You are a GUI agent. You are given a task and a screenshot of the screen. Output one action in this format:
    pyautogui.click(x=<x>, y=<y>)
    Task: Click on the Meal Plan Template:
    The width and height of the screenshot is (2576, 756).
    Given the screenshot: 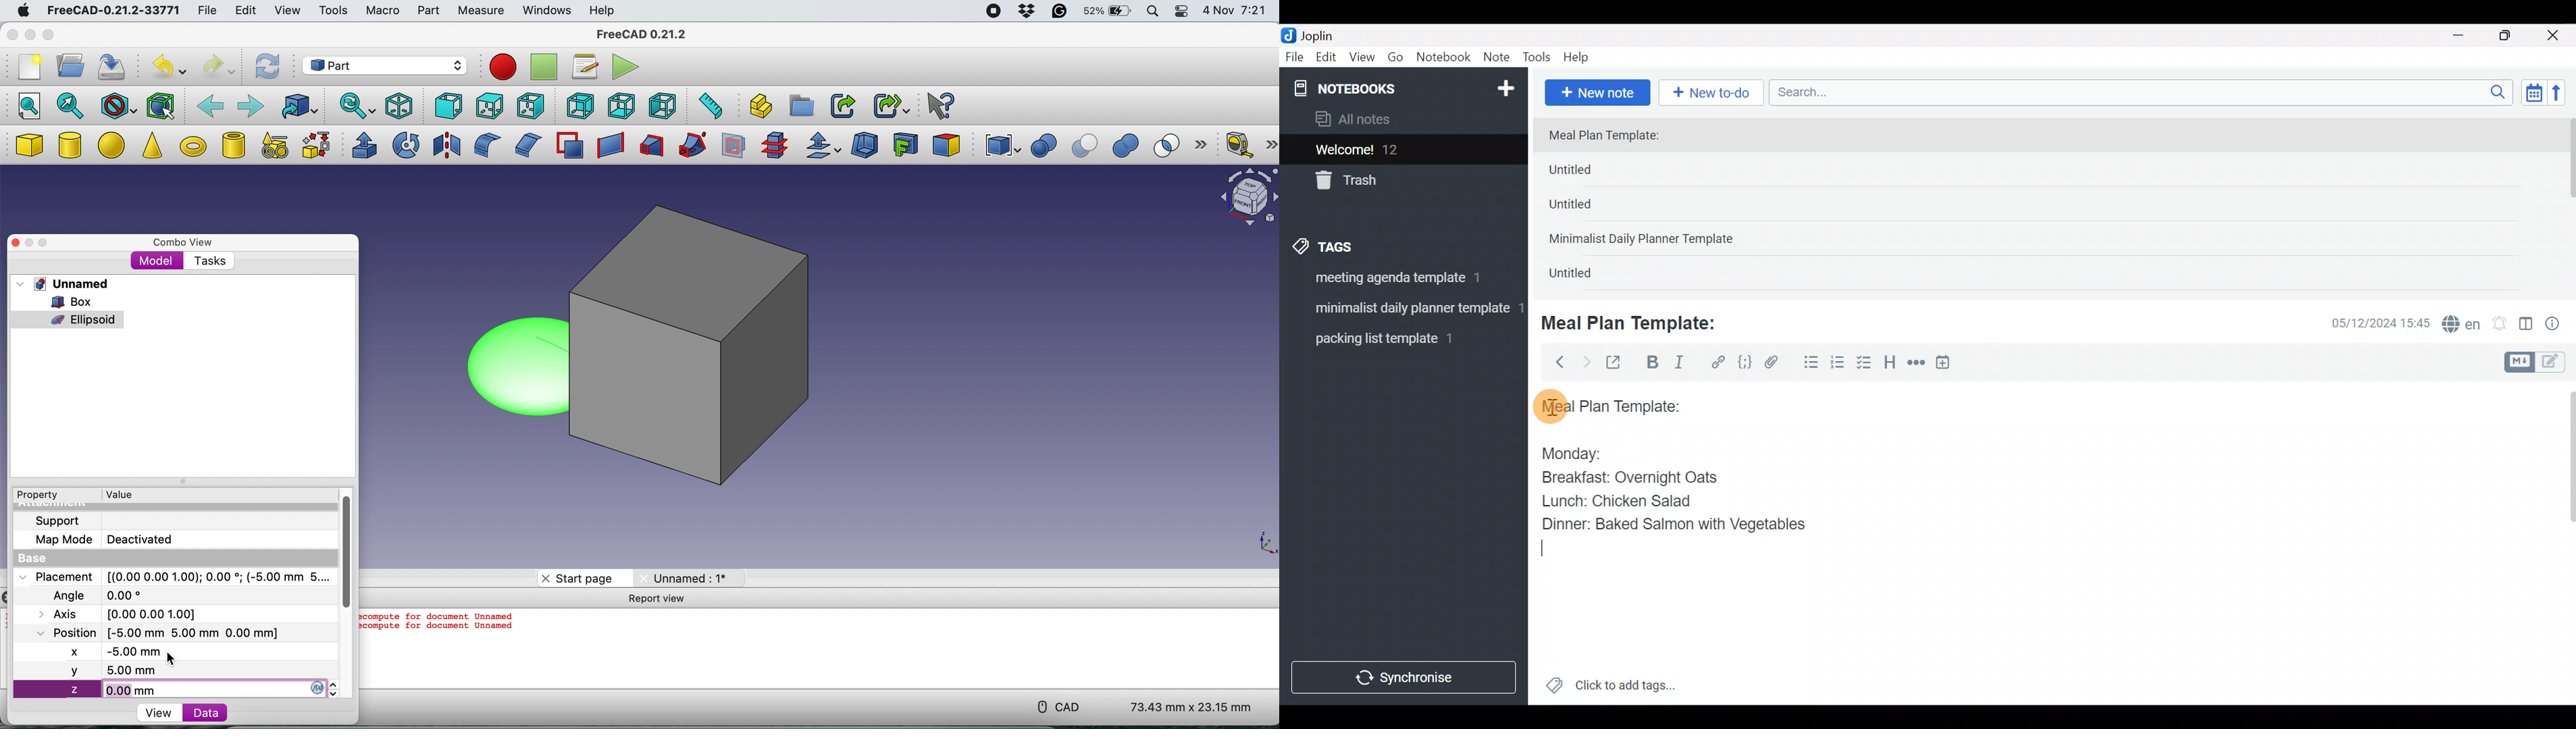 What is the action you would take?
    pyautogui.click(x=1612, y=136)
    